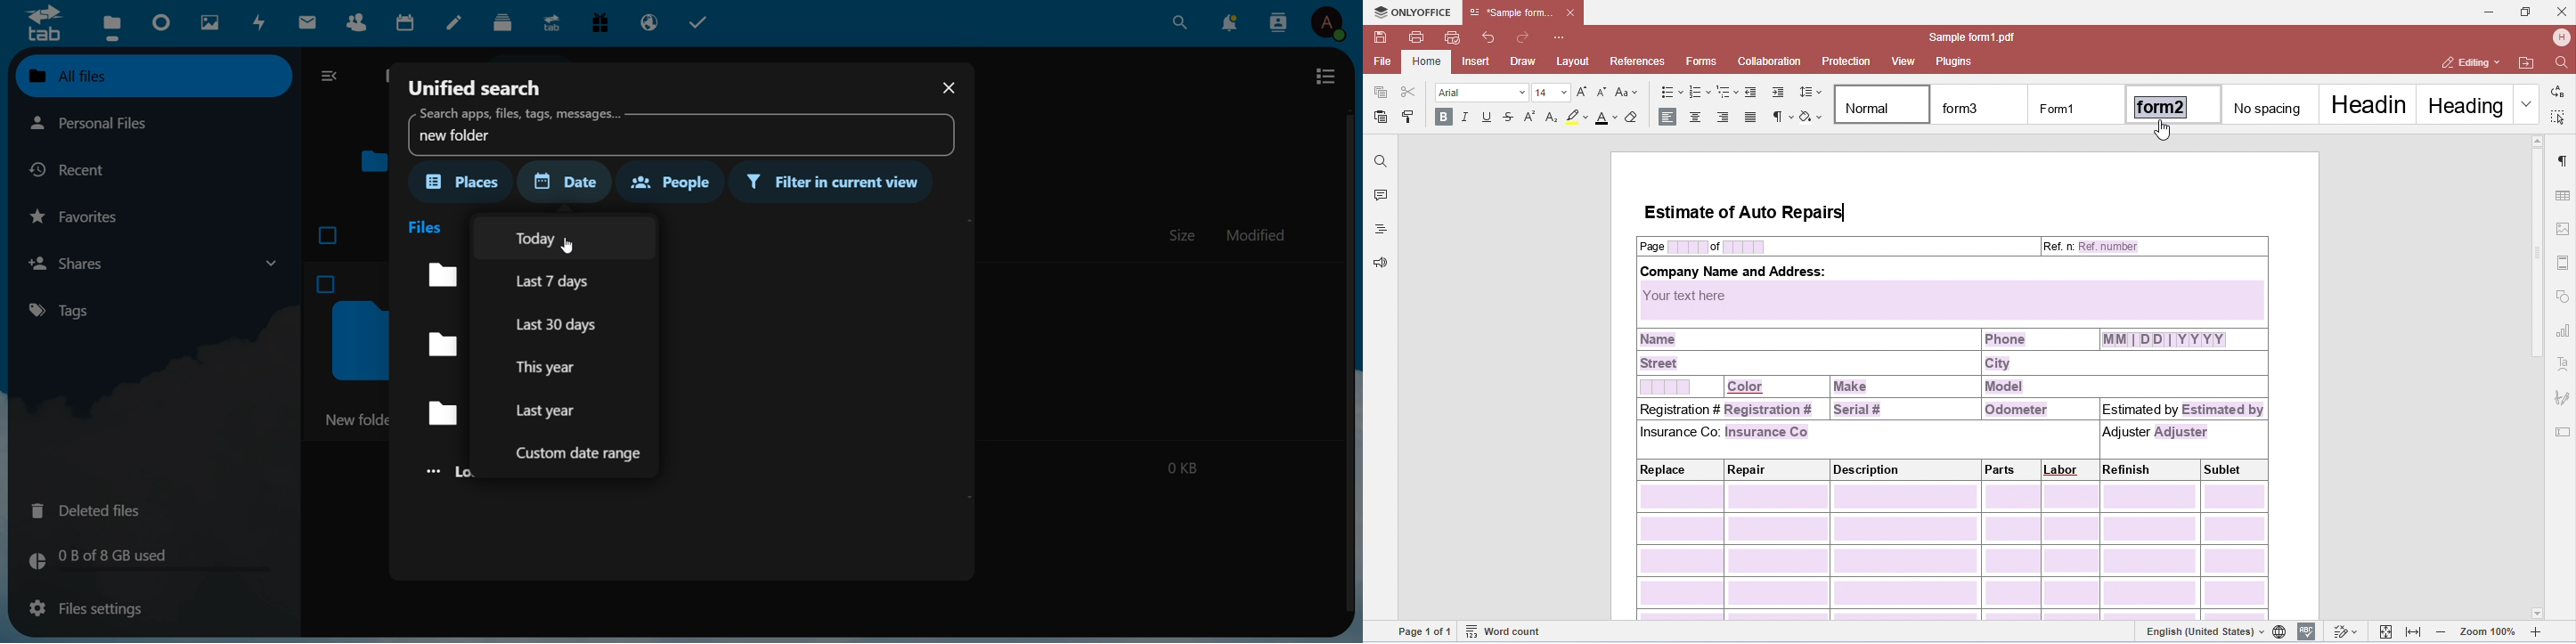  Describe the element at coordinates (357, 341) in the screenshot. I see `folder icon` at that location.